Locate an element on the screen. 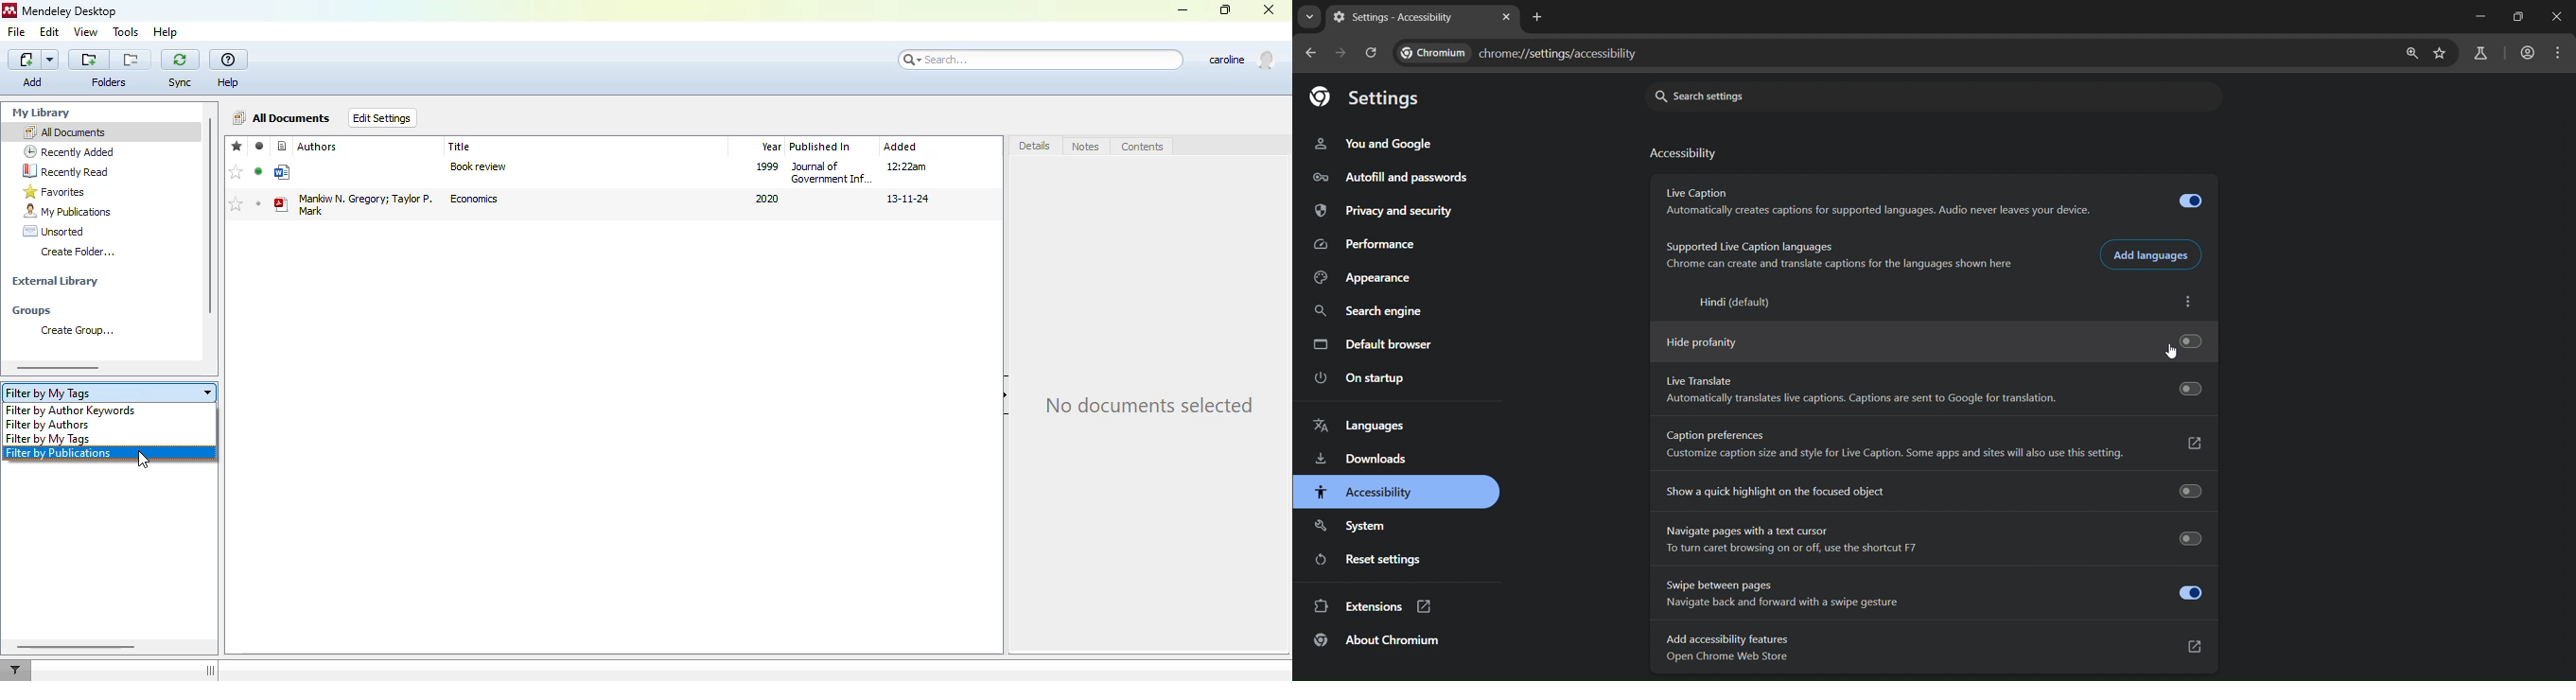 The image size is (2576, 700). 13-11-24 is located at coordinates (908, 200).